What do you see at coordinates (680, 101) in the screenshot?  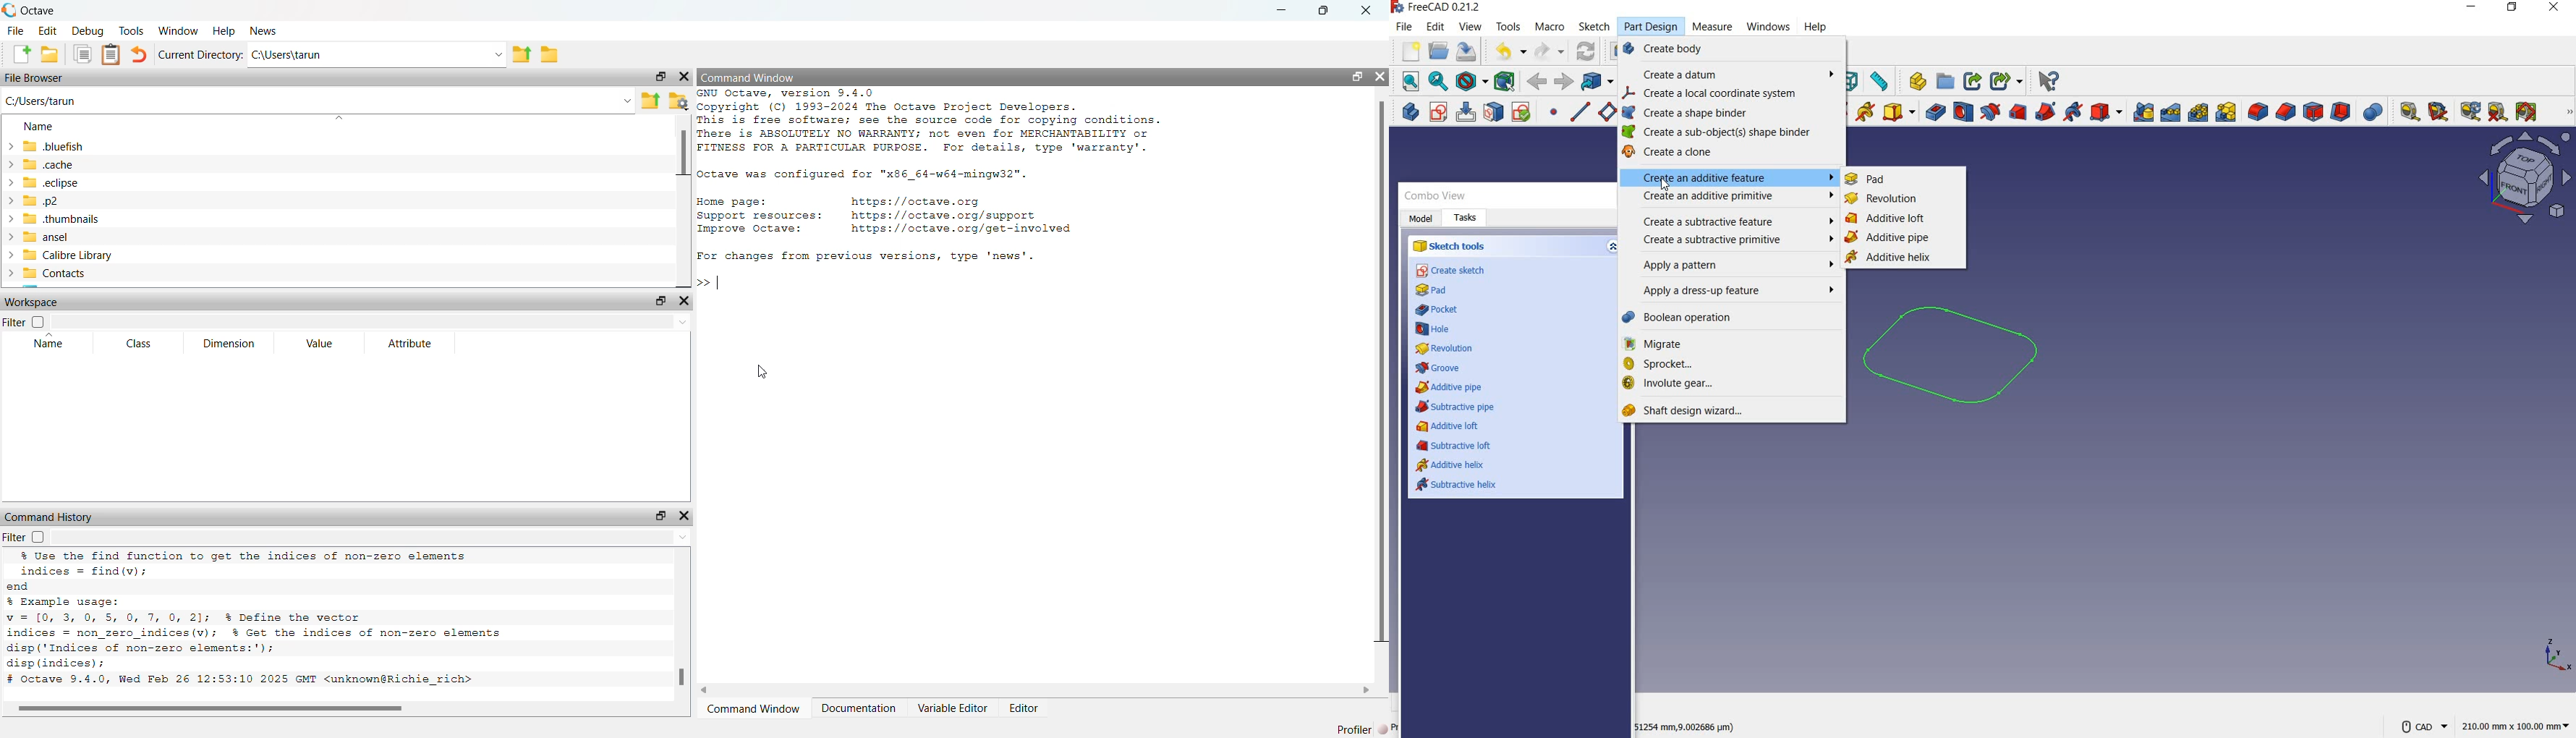 I see `folder settings` at bounding box center [680, 101].